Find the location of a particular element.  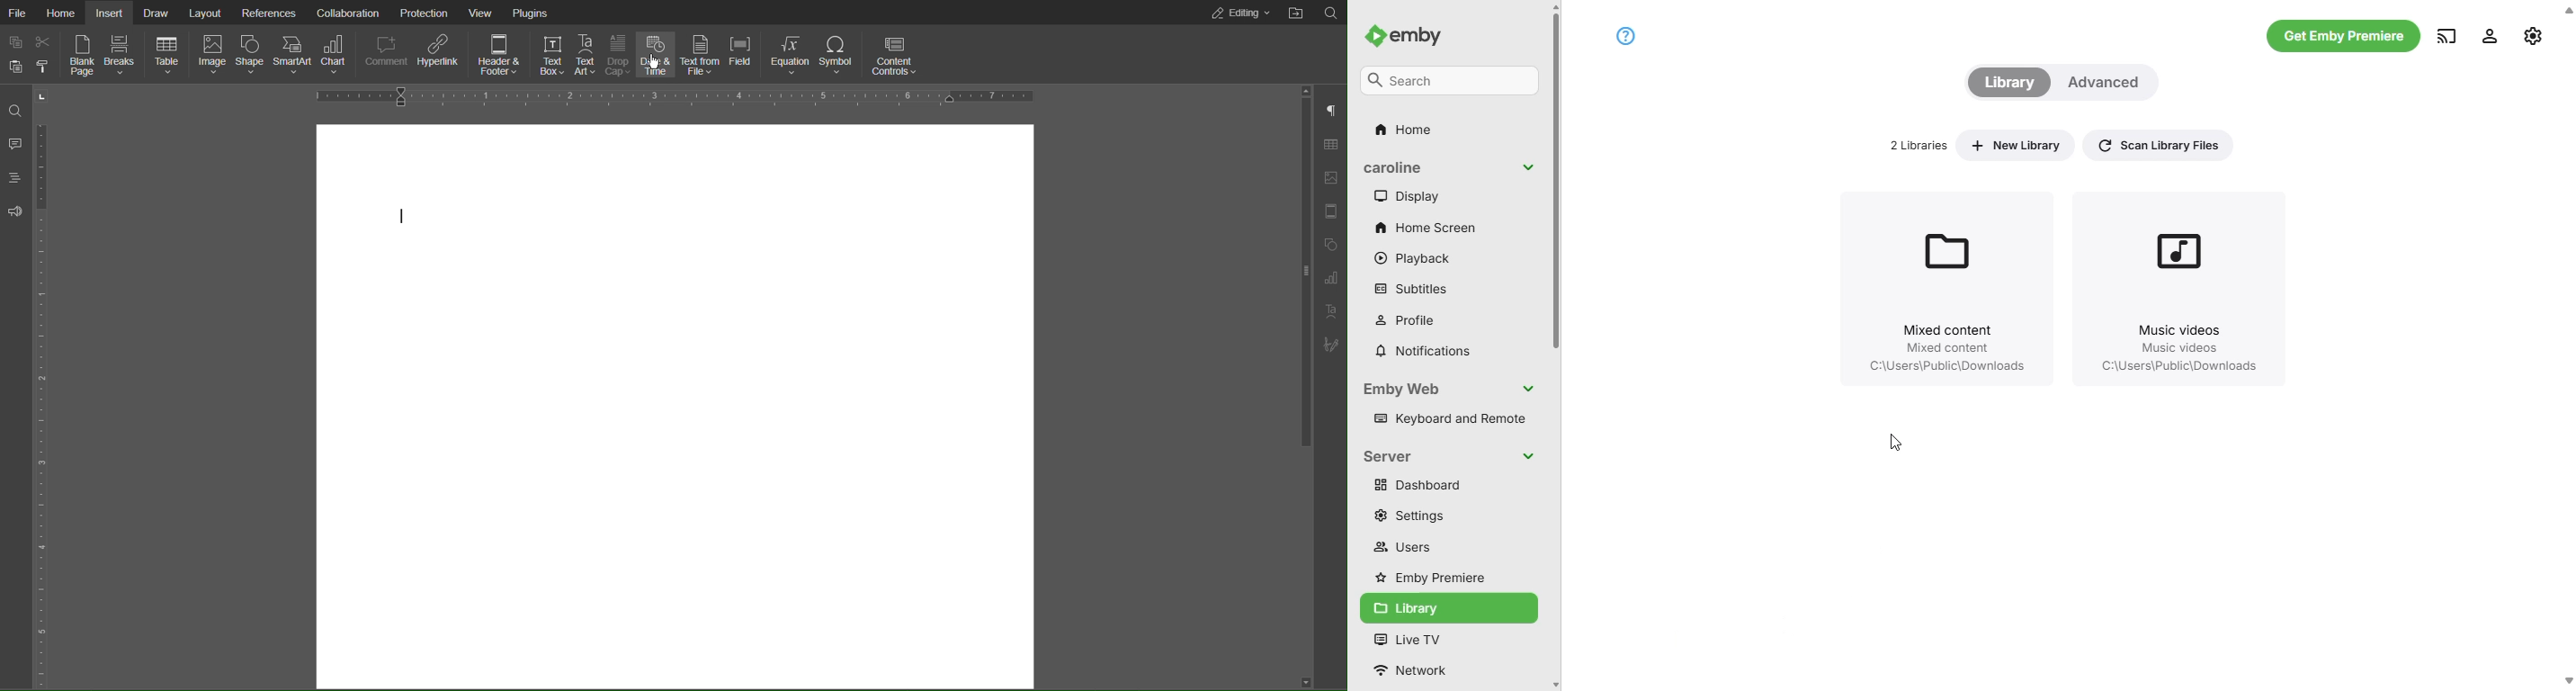

Cursor at Date & Time is located at coordinates (652, 62).